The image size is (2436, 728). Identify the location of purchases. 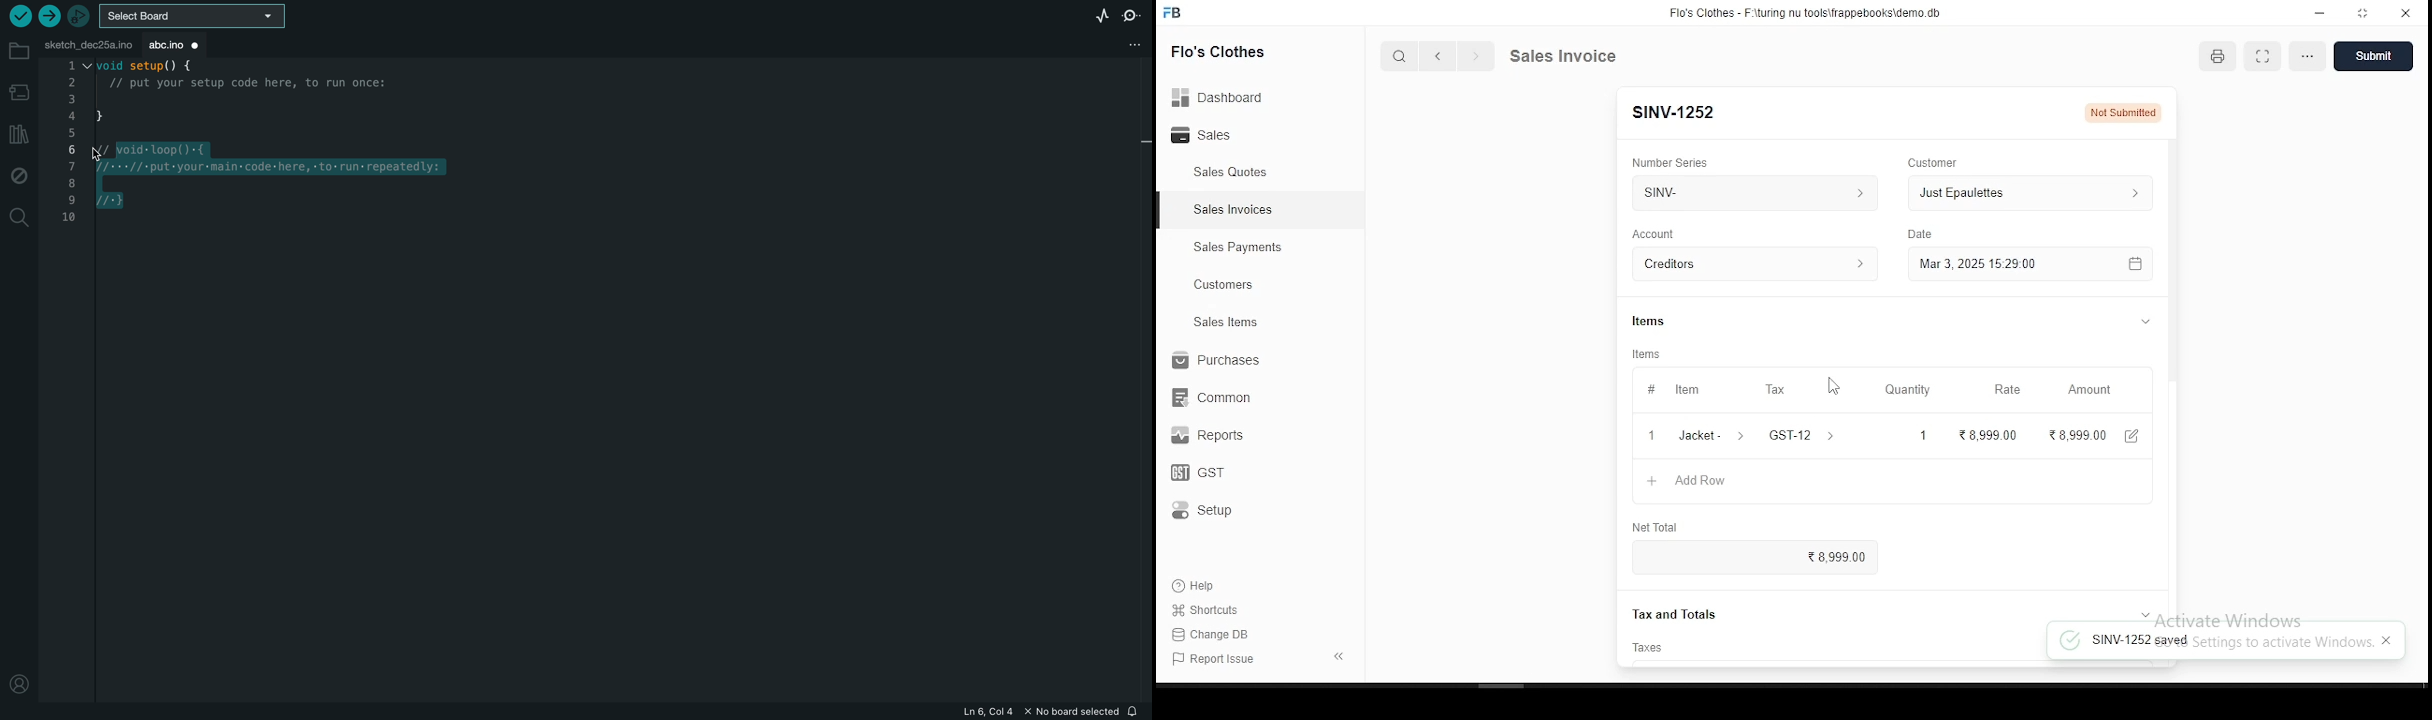
(1216, 362).